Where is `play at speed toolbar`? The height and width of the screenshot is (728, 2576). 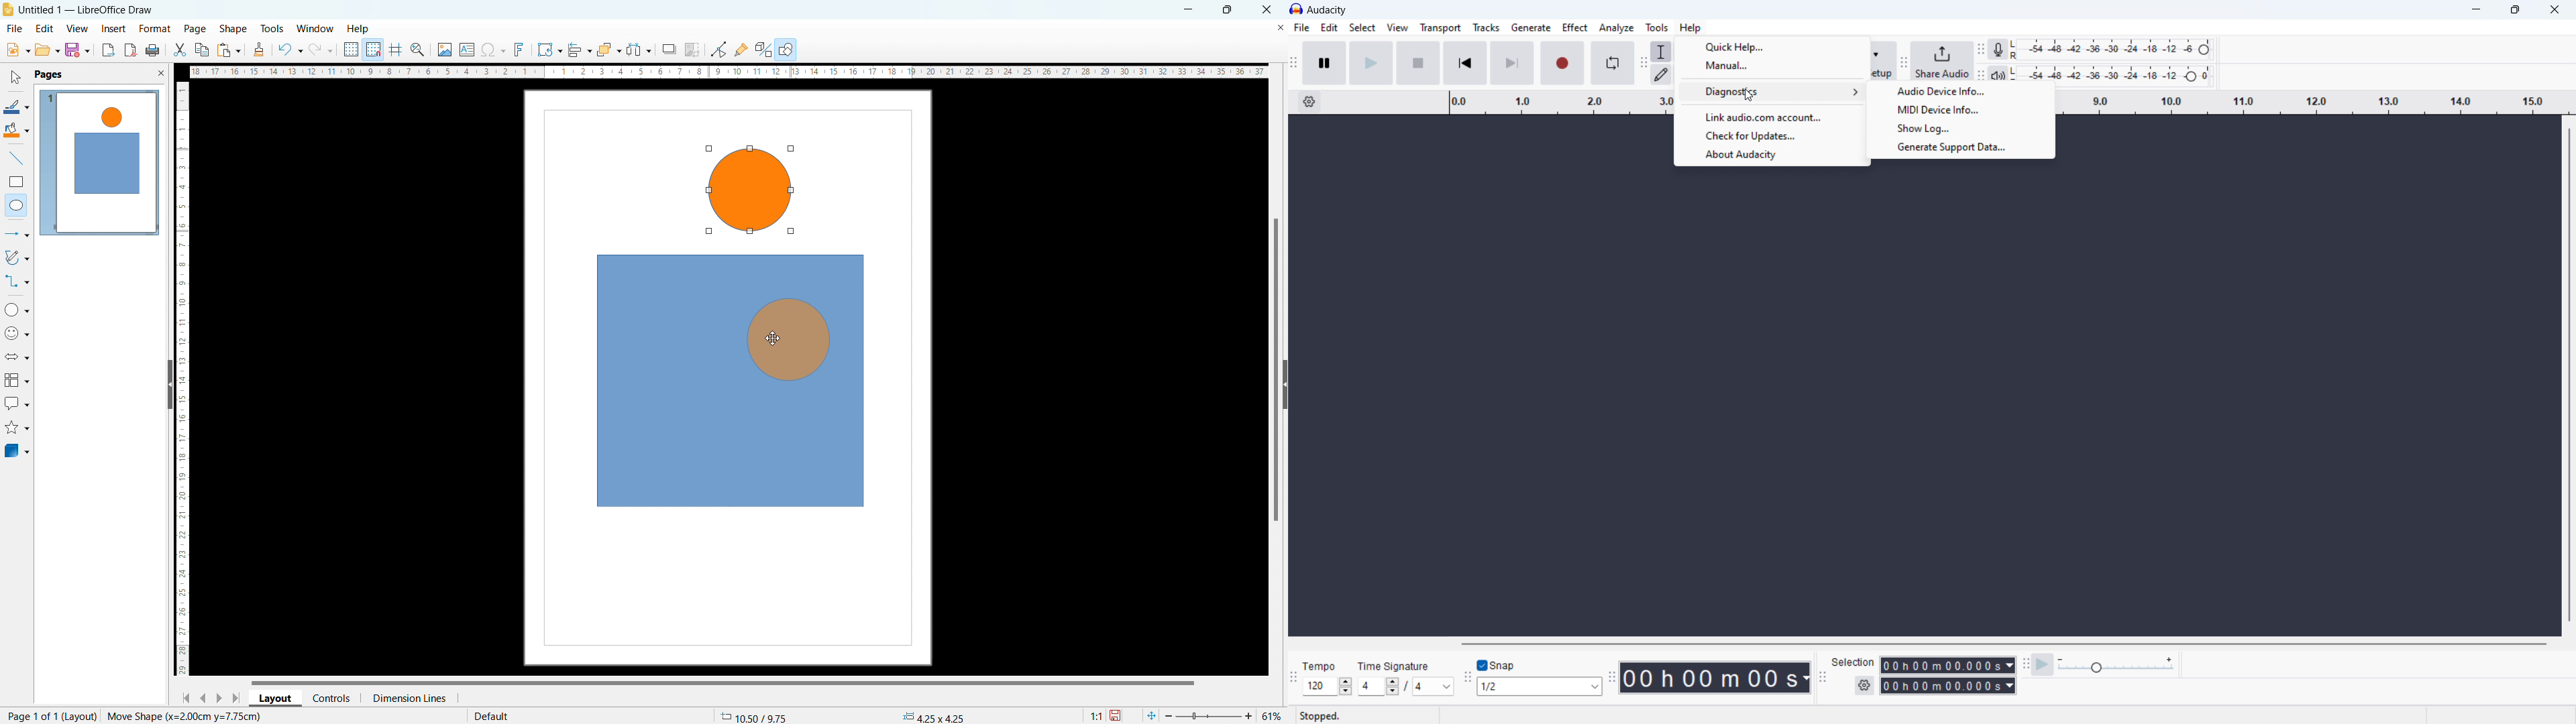
play at speed toolbar is located at coordinates (2023, 664).